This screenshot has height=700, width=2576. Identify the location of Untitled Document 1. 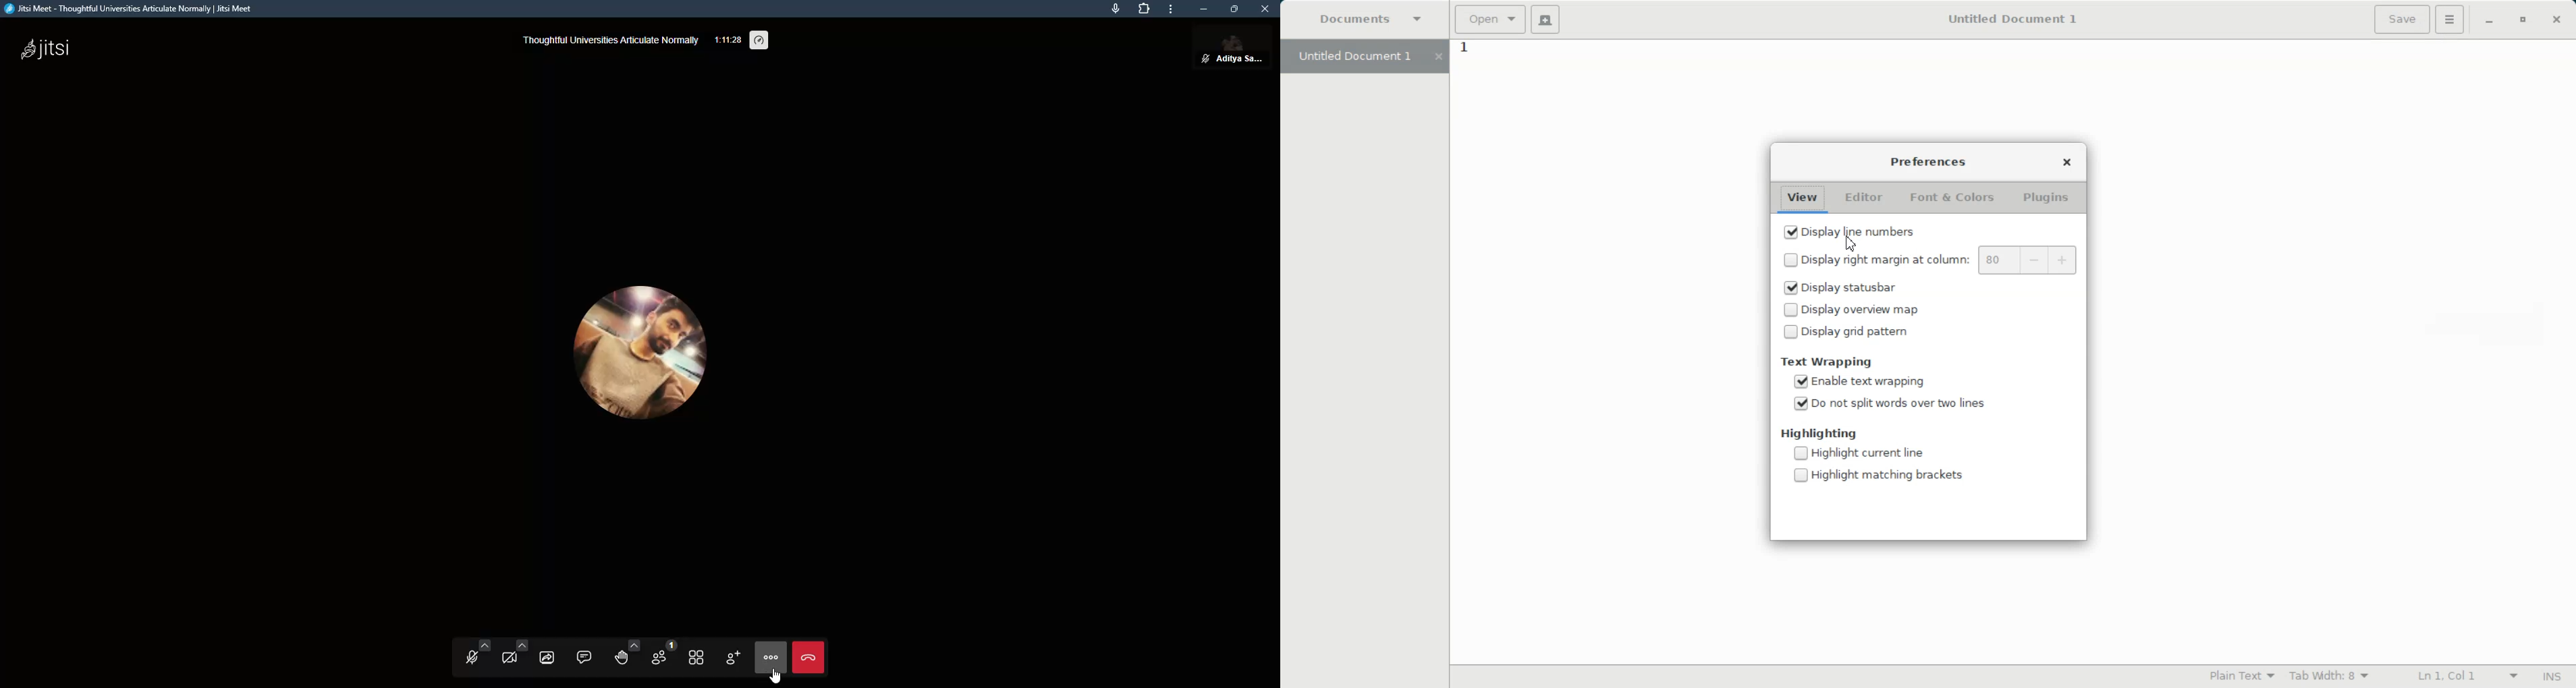
(2004, 18).